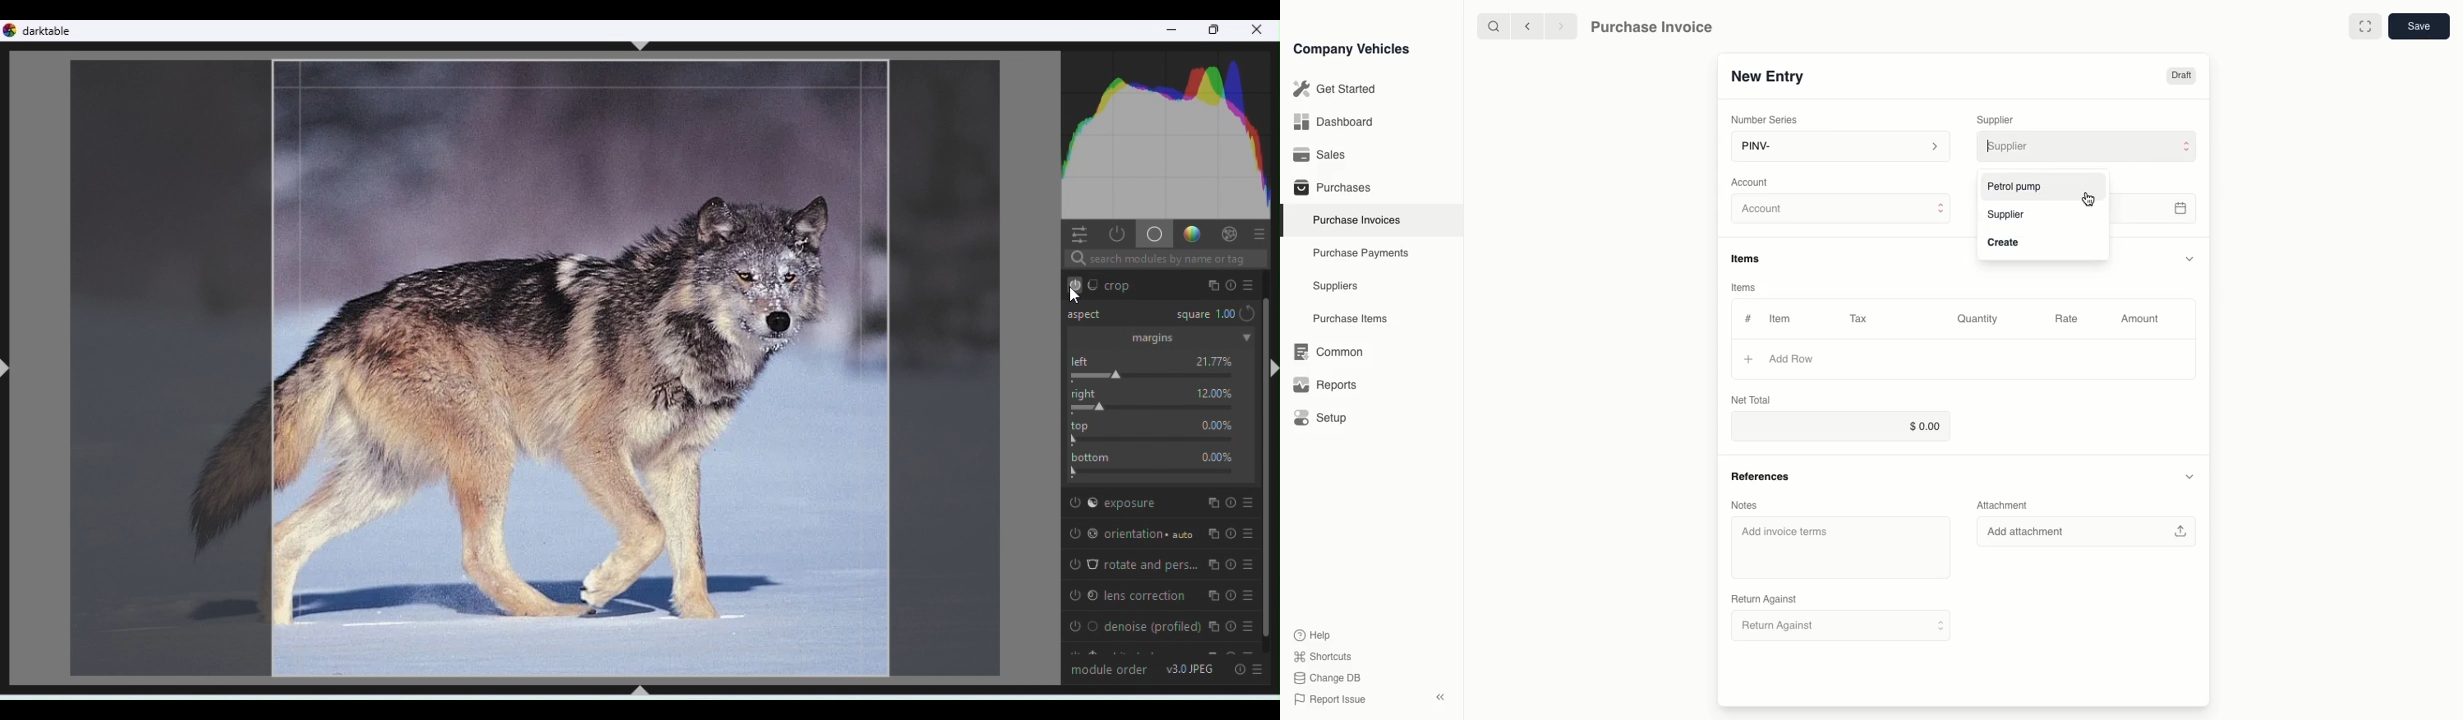  Describe the element at coordinates (1325, 385) in the screenshot. I see `Reports` at that location.